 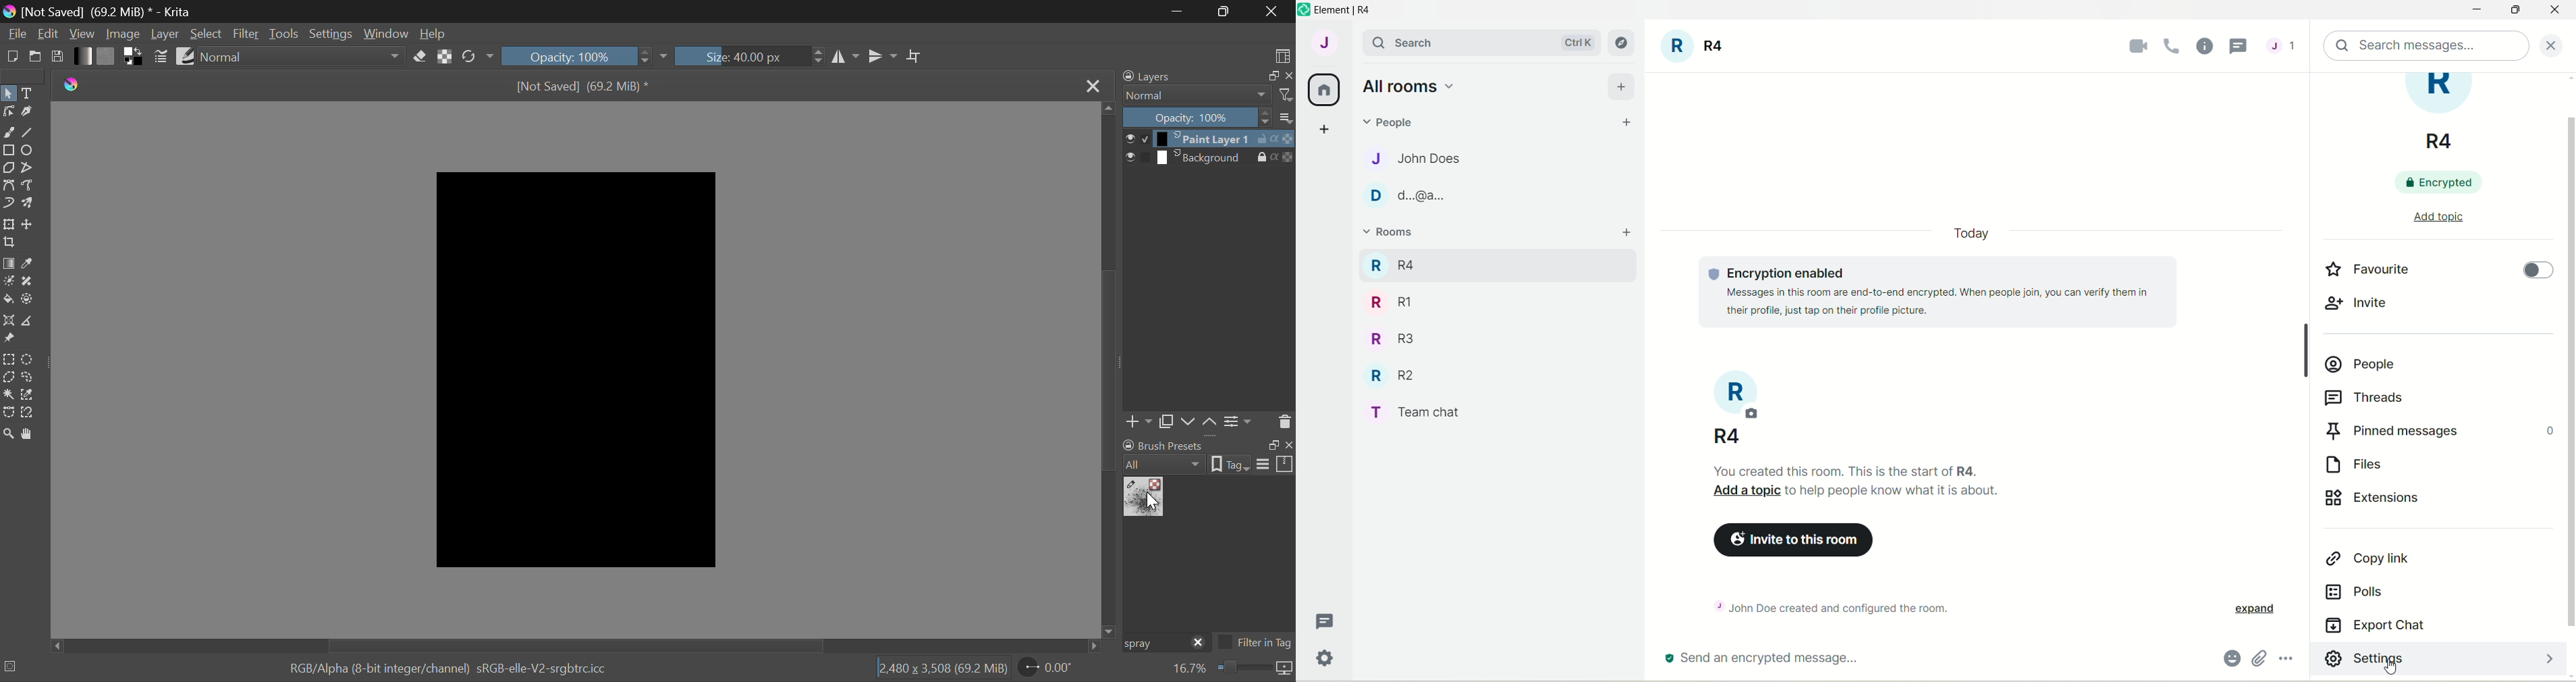 I want to click on Delete Layer, so click(x=1283, y=421).